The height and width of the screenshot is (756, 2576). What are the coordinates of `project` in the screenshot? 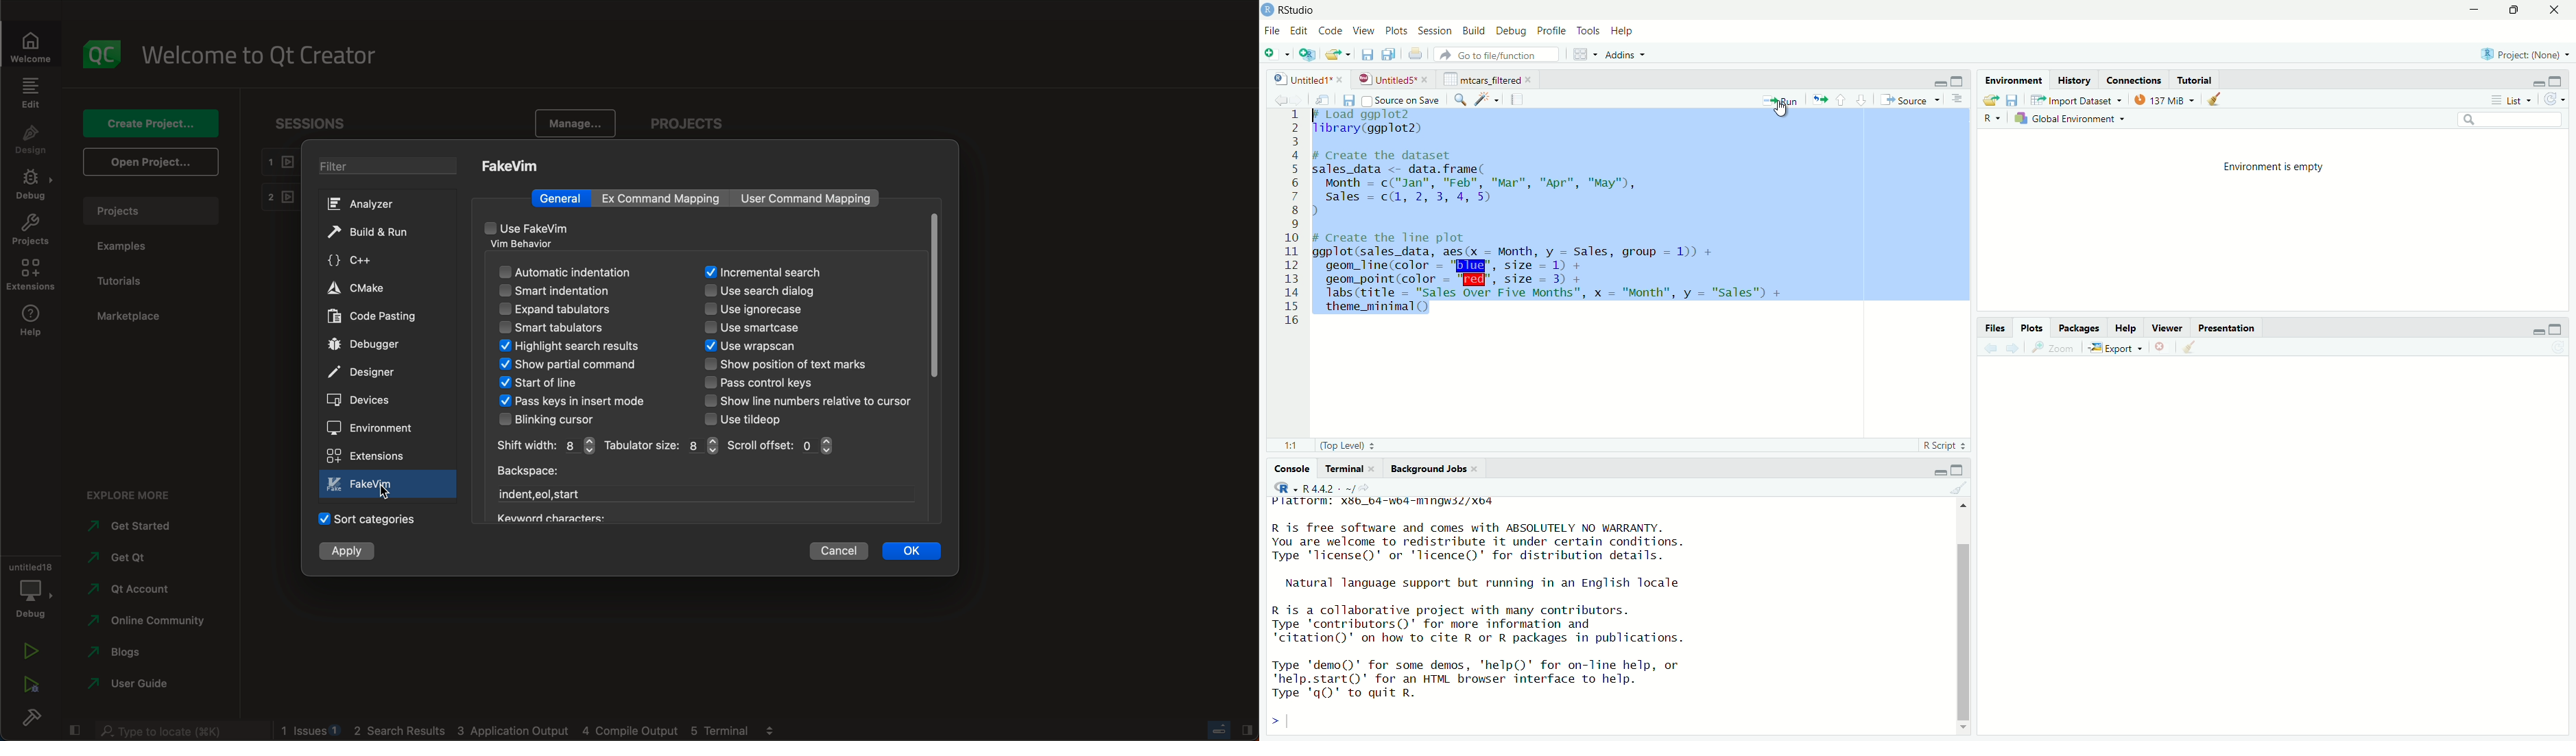 It's located at (693, 121).